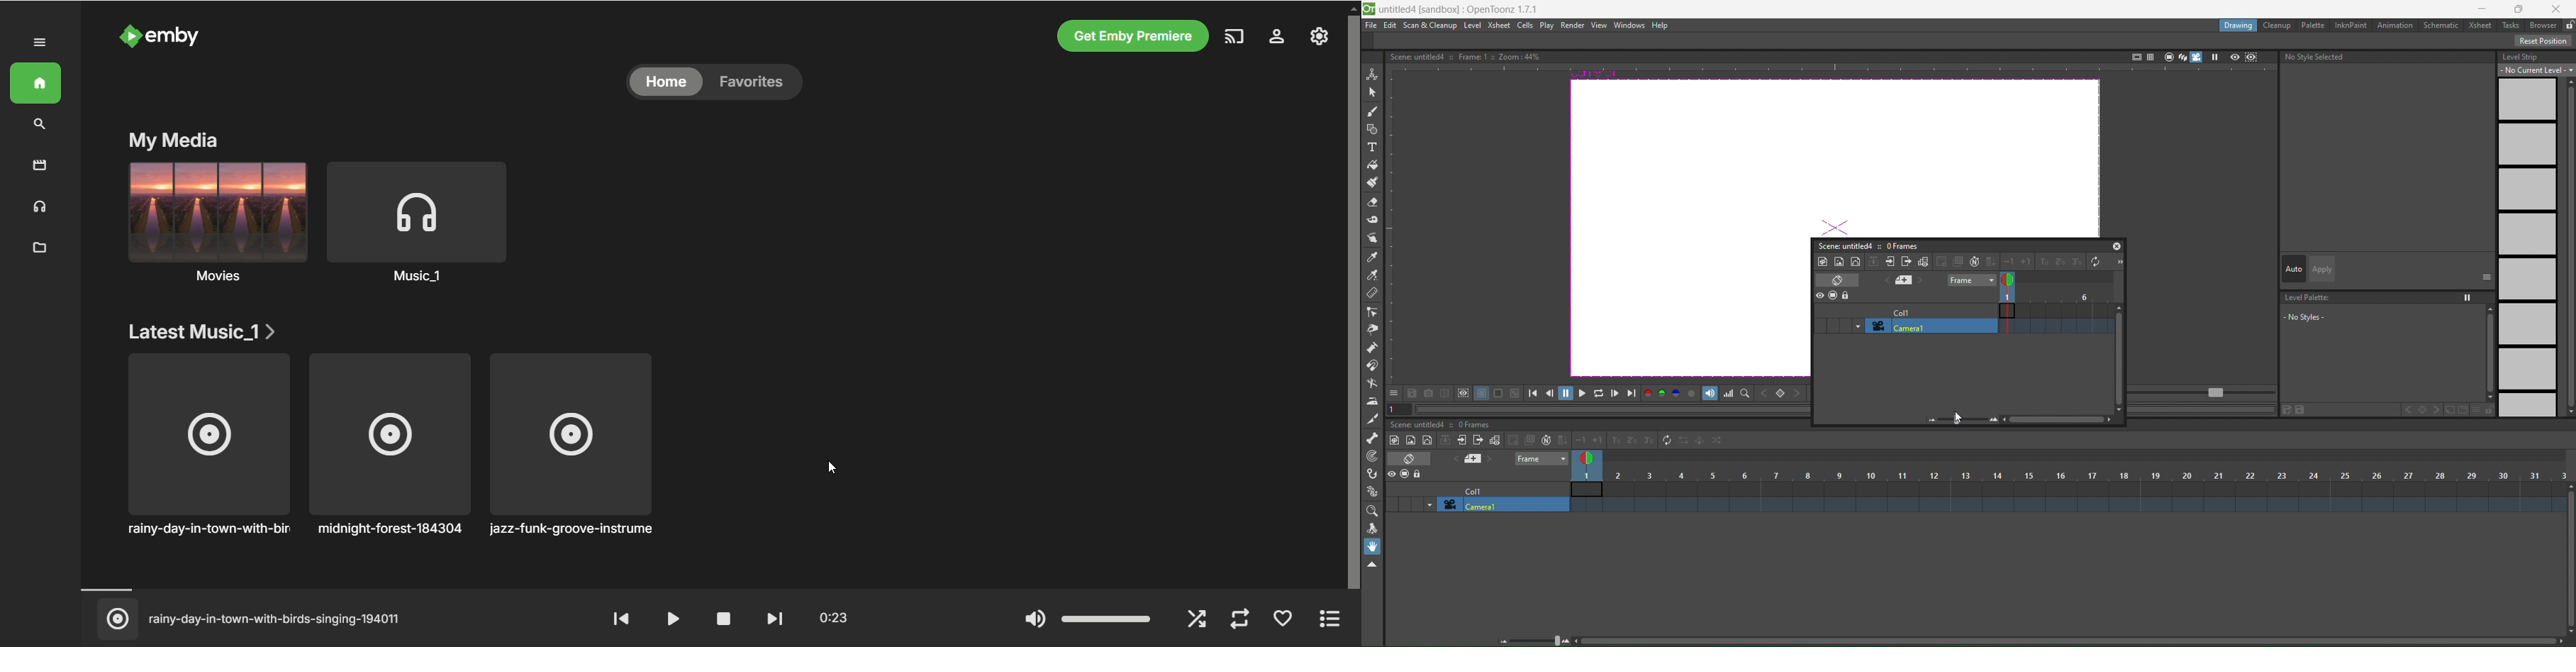 This screenshot has width=2576, height=672. What do you see at coordinates (1730, 394) in the screenshot?
I see `histogram` at bounding box center [1730, 394].